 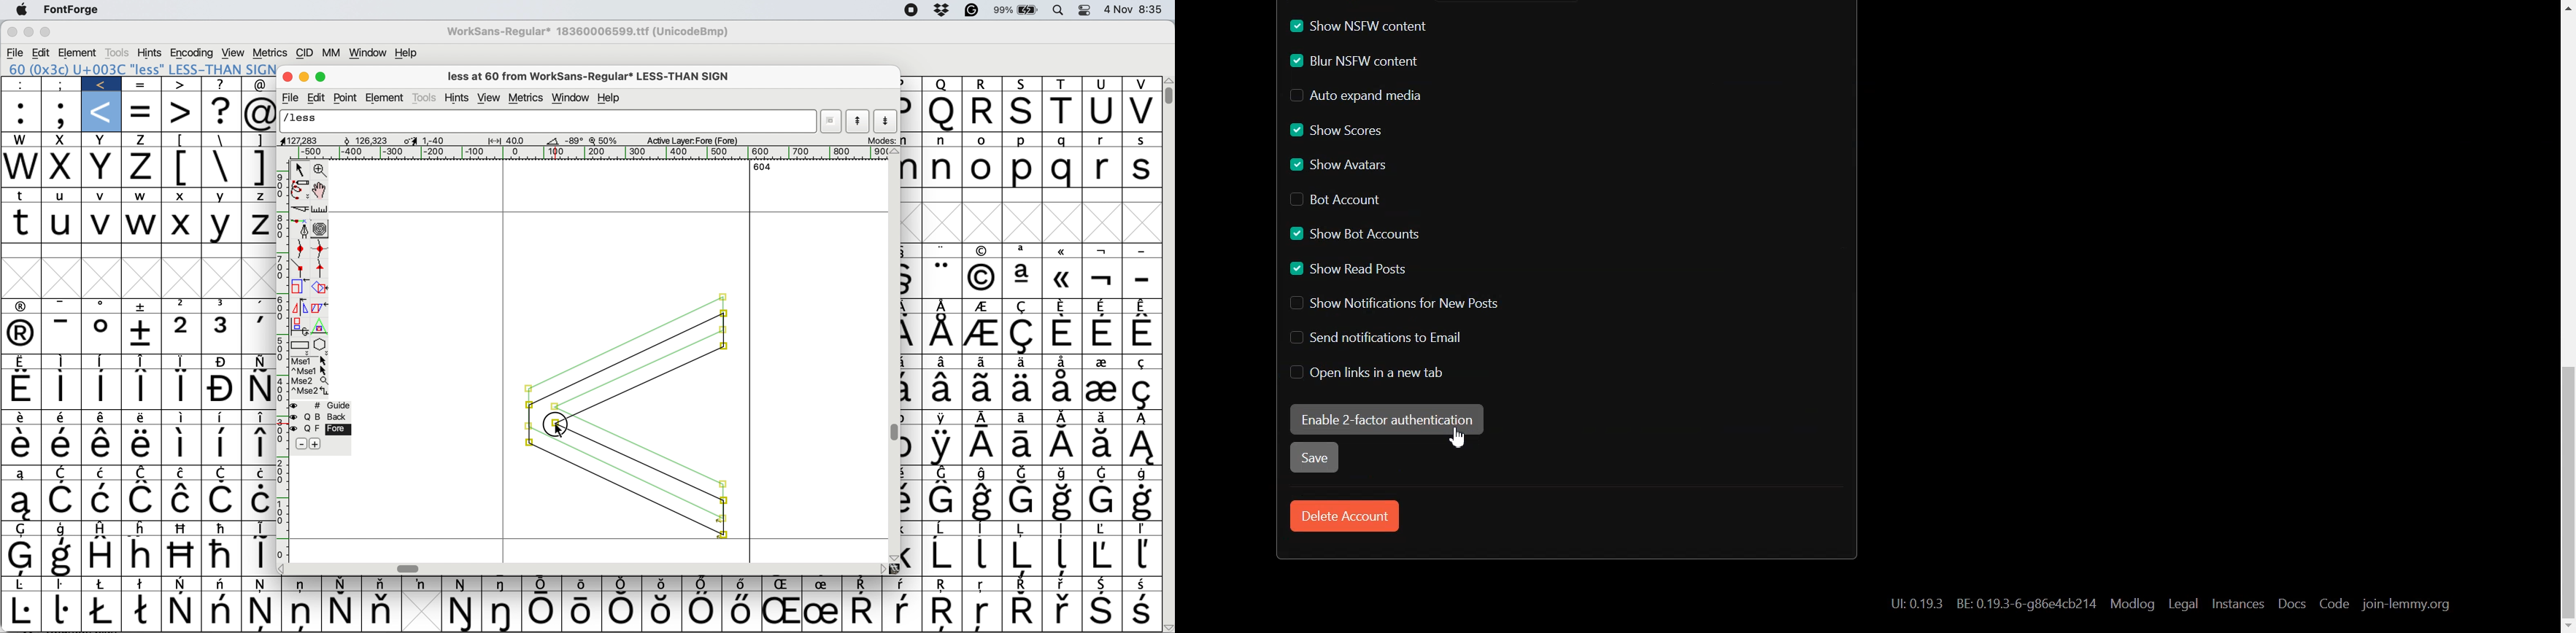 What do you see at coordinates (861, 609) in the screenshot?
I see `Symbol` at bounding box center [861, 609].